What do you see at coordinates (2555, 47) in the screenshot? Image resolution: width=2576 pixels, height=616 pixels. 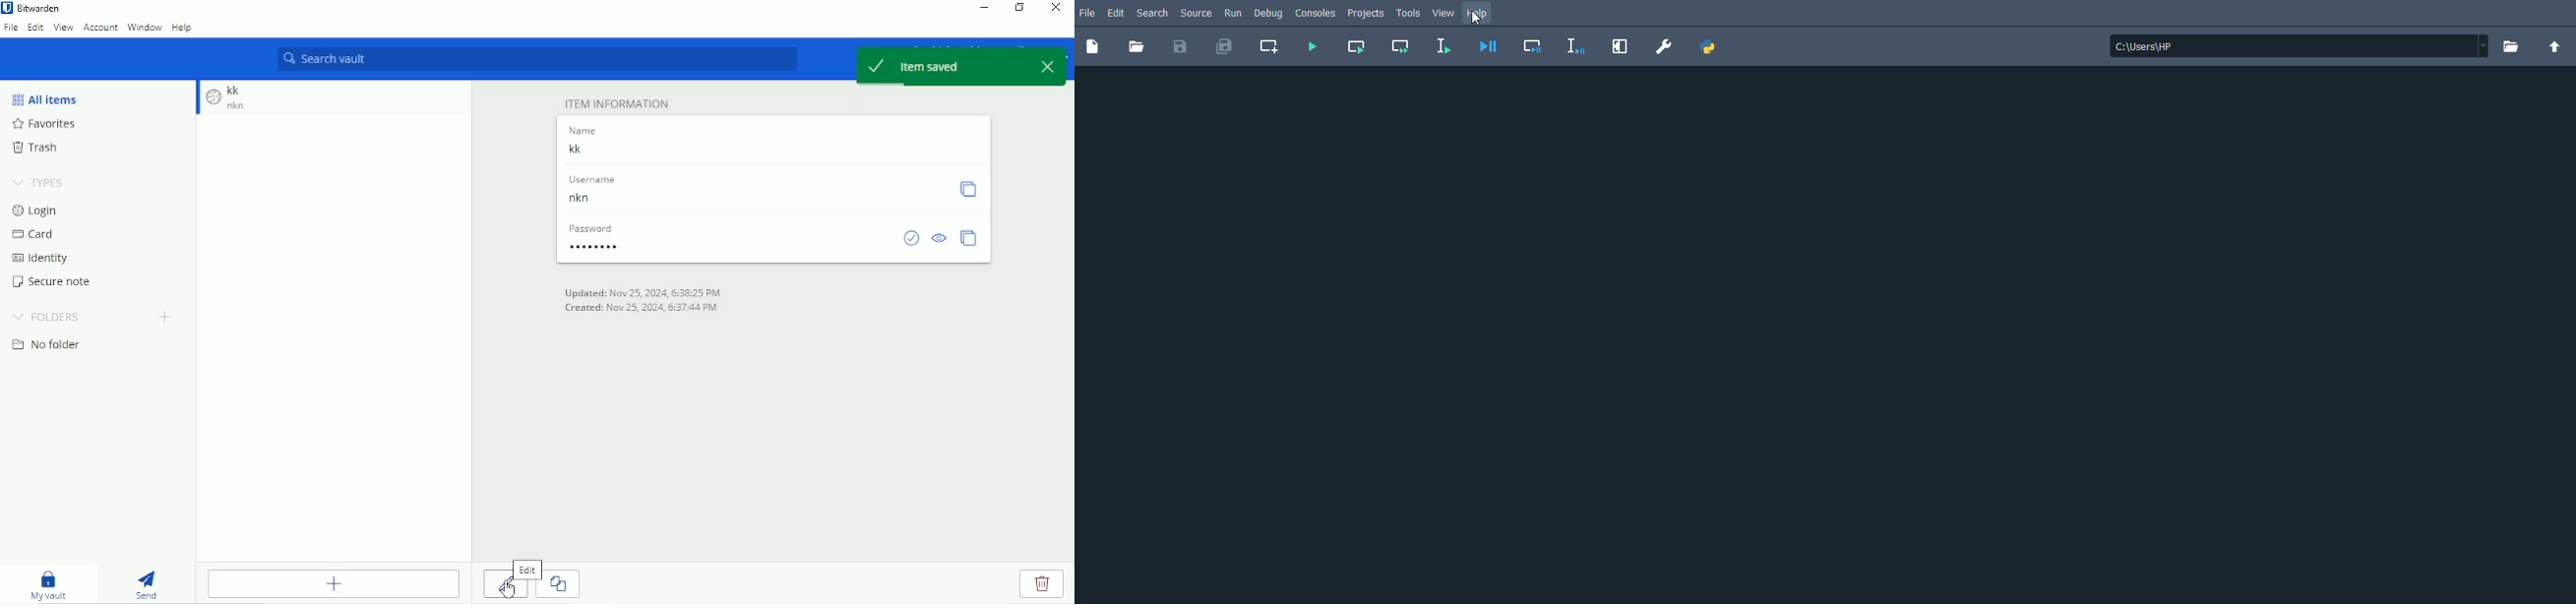 I see `Change to parent directory` at bounding box center [2555, 47].